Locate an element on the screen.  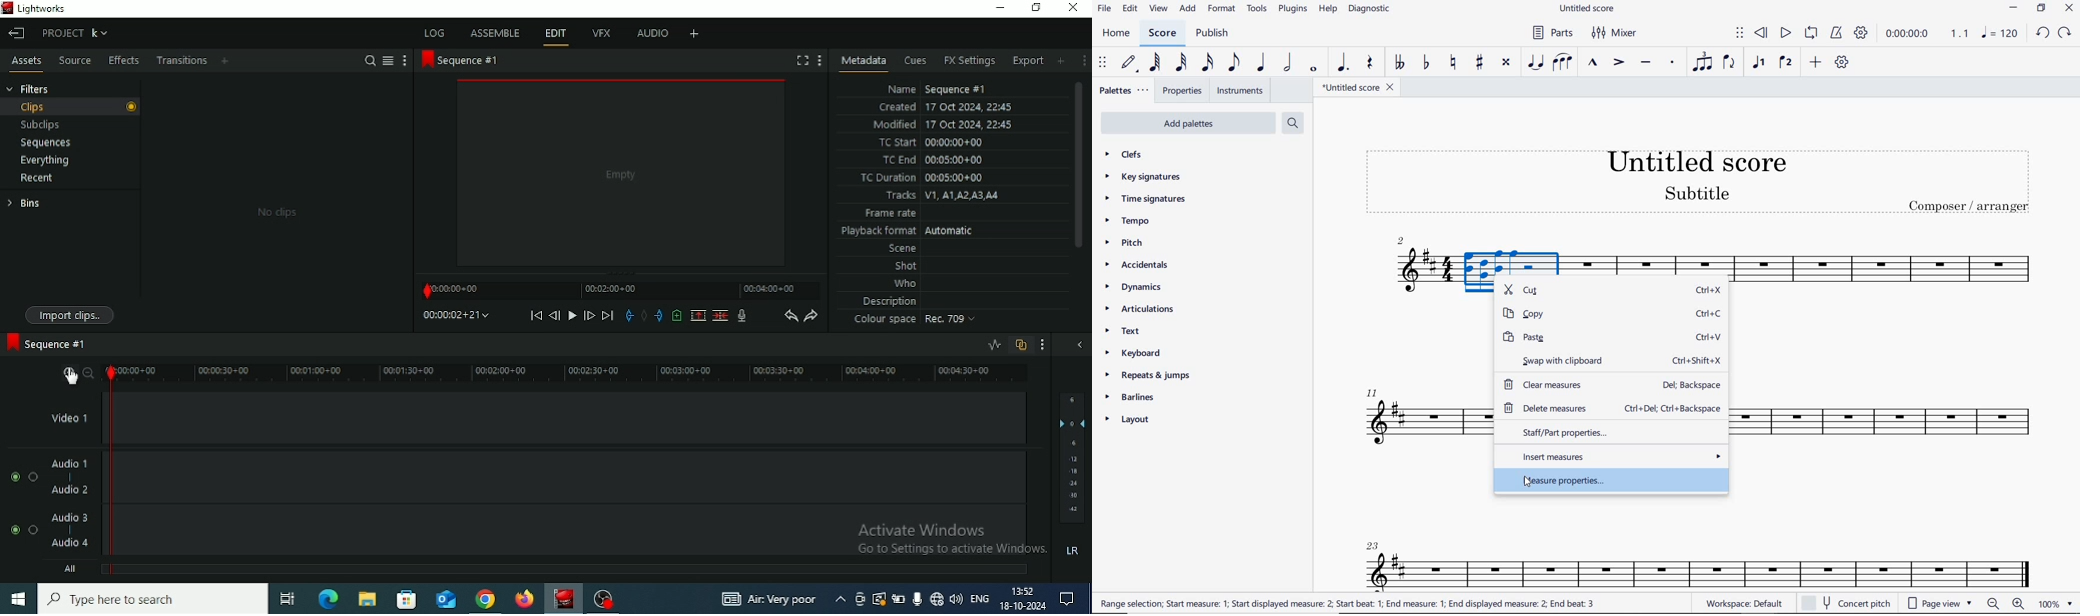
EDIT is located at coordinates (1130, 10).